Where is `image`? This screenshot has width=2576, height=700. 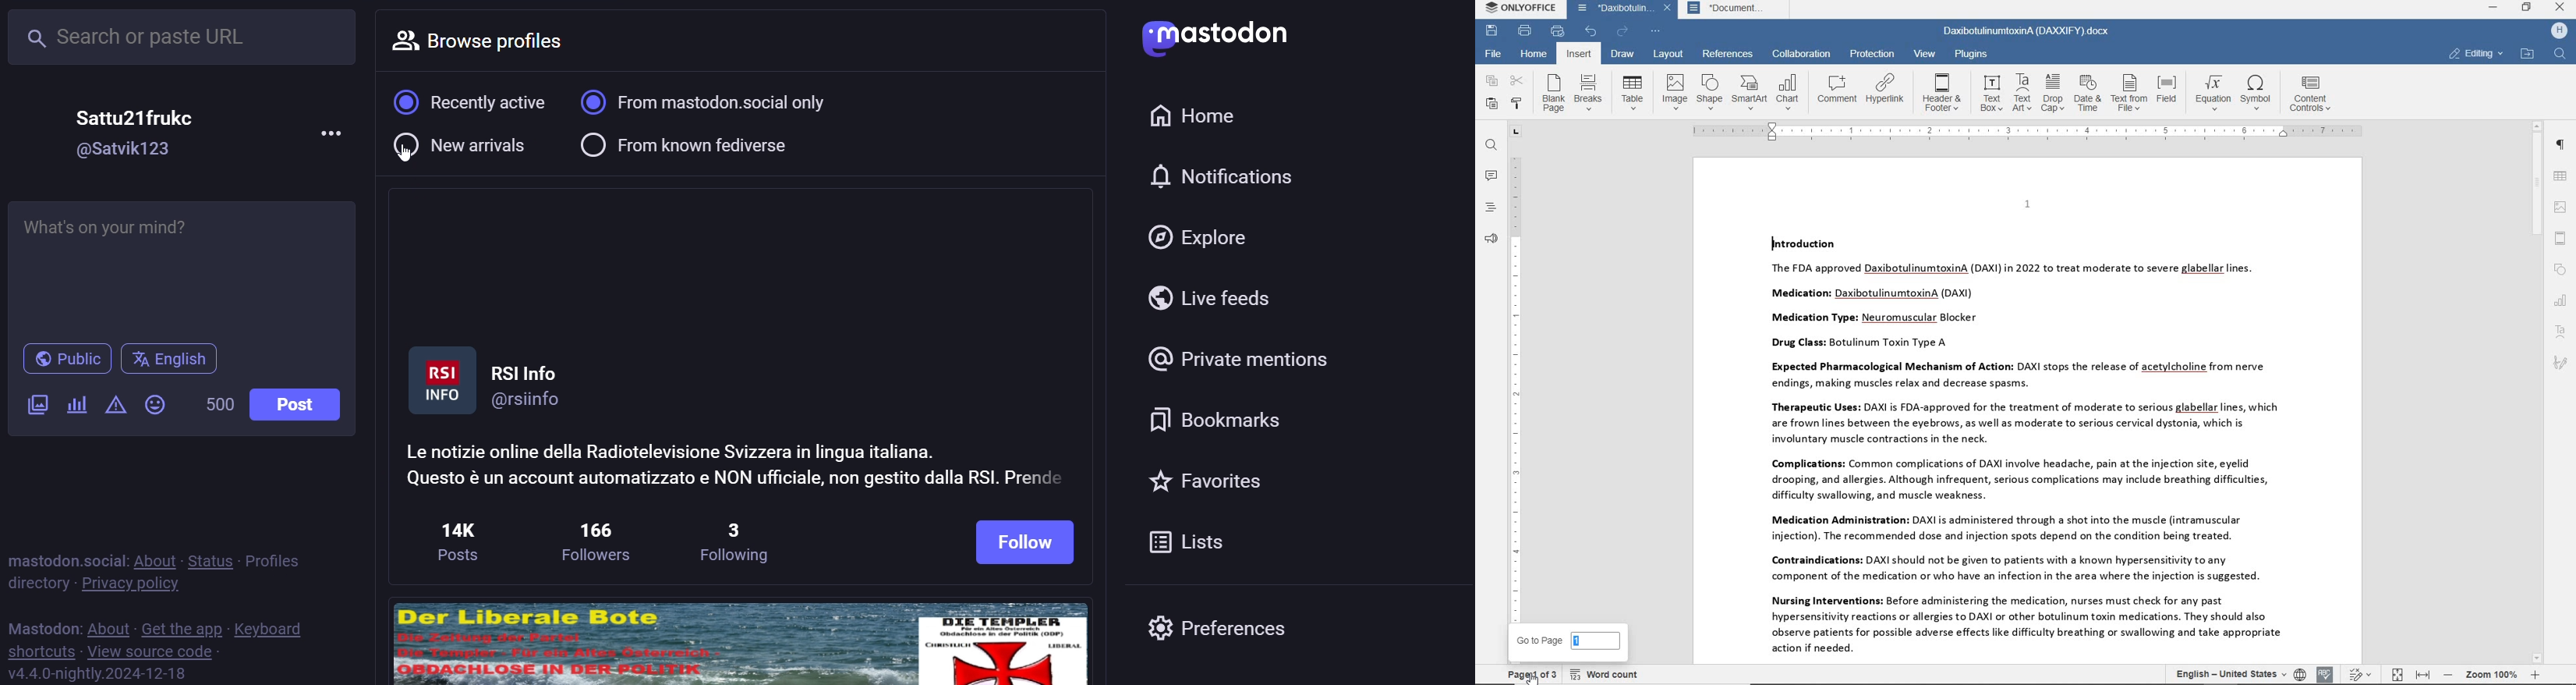
image is located at coordinates (2562, 207).